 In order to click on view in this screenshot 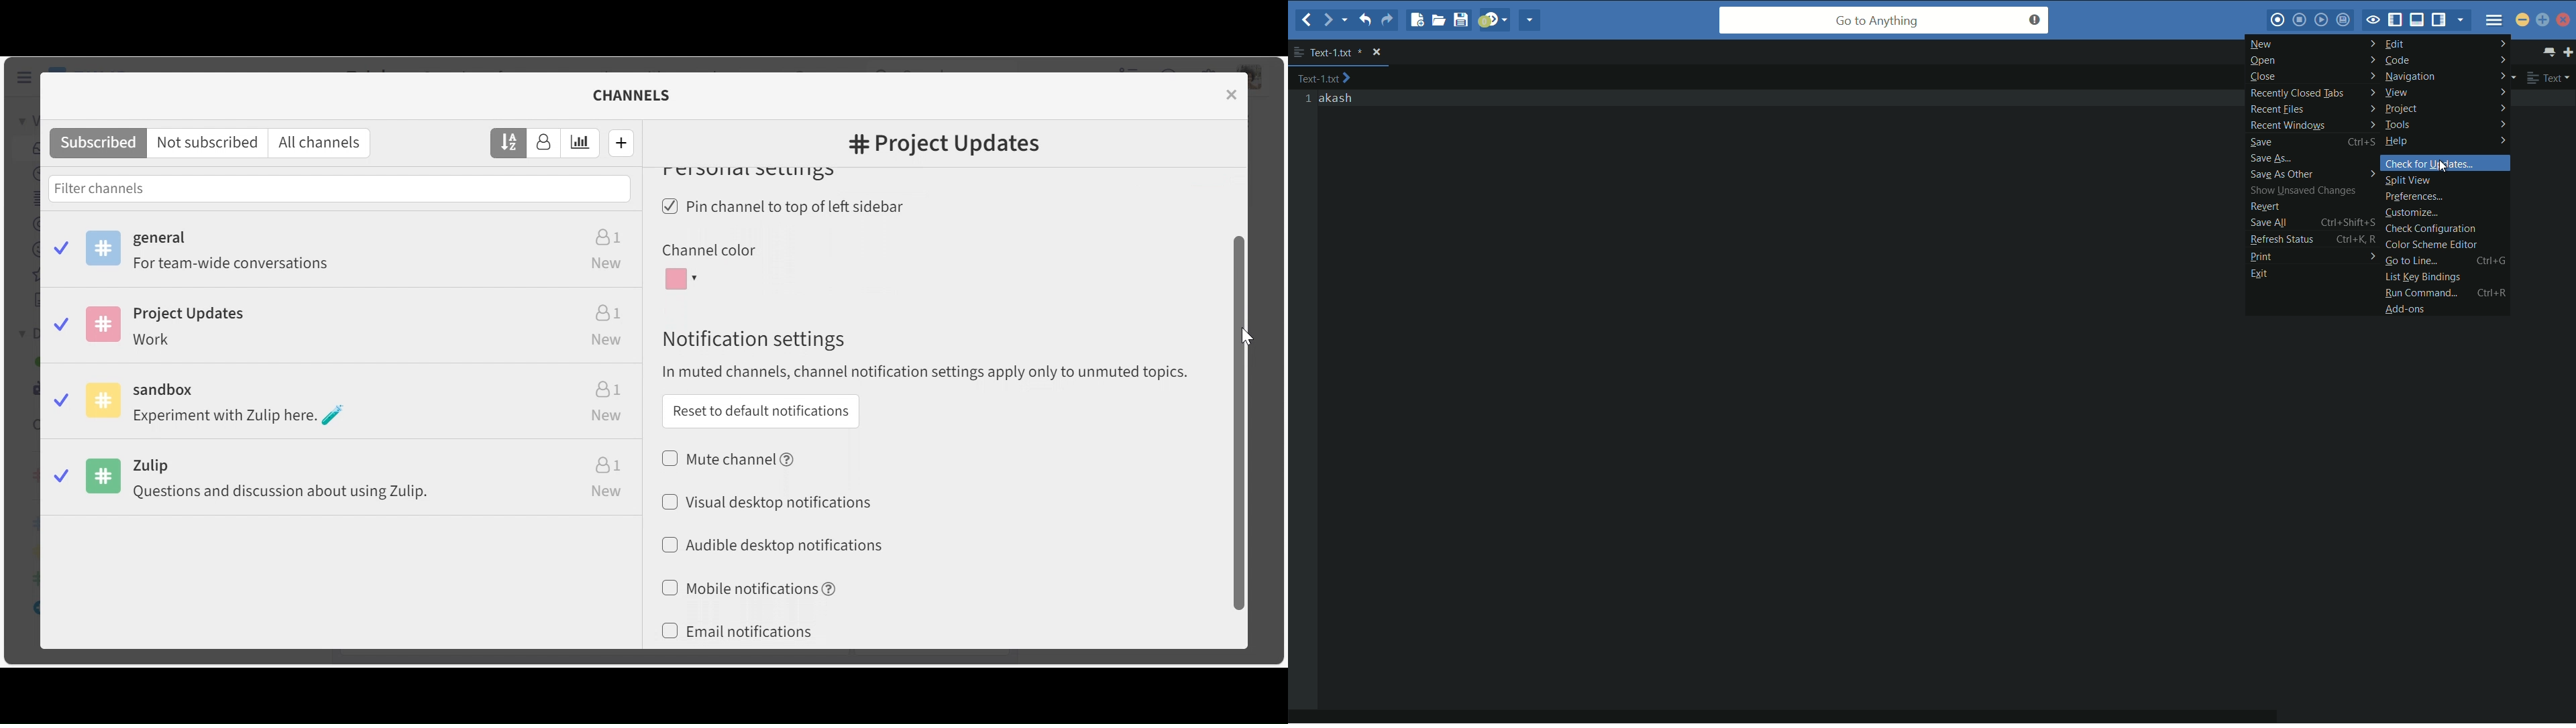, I will do `click(2445, 92)`.